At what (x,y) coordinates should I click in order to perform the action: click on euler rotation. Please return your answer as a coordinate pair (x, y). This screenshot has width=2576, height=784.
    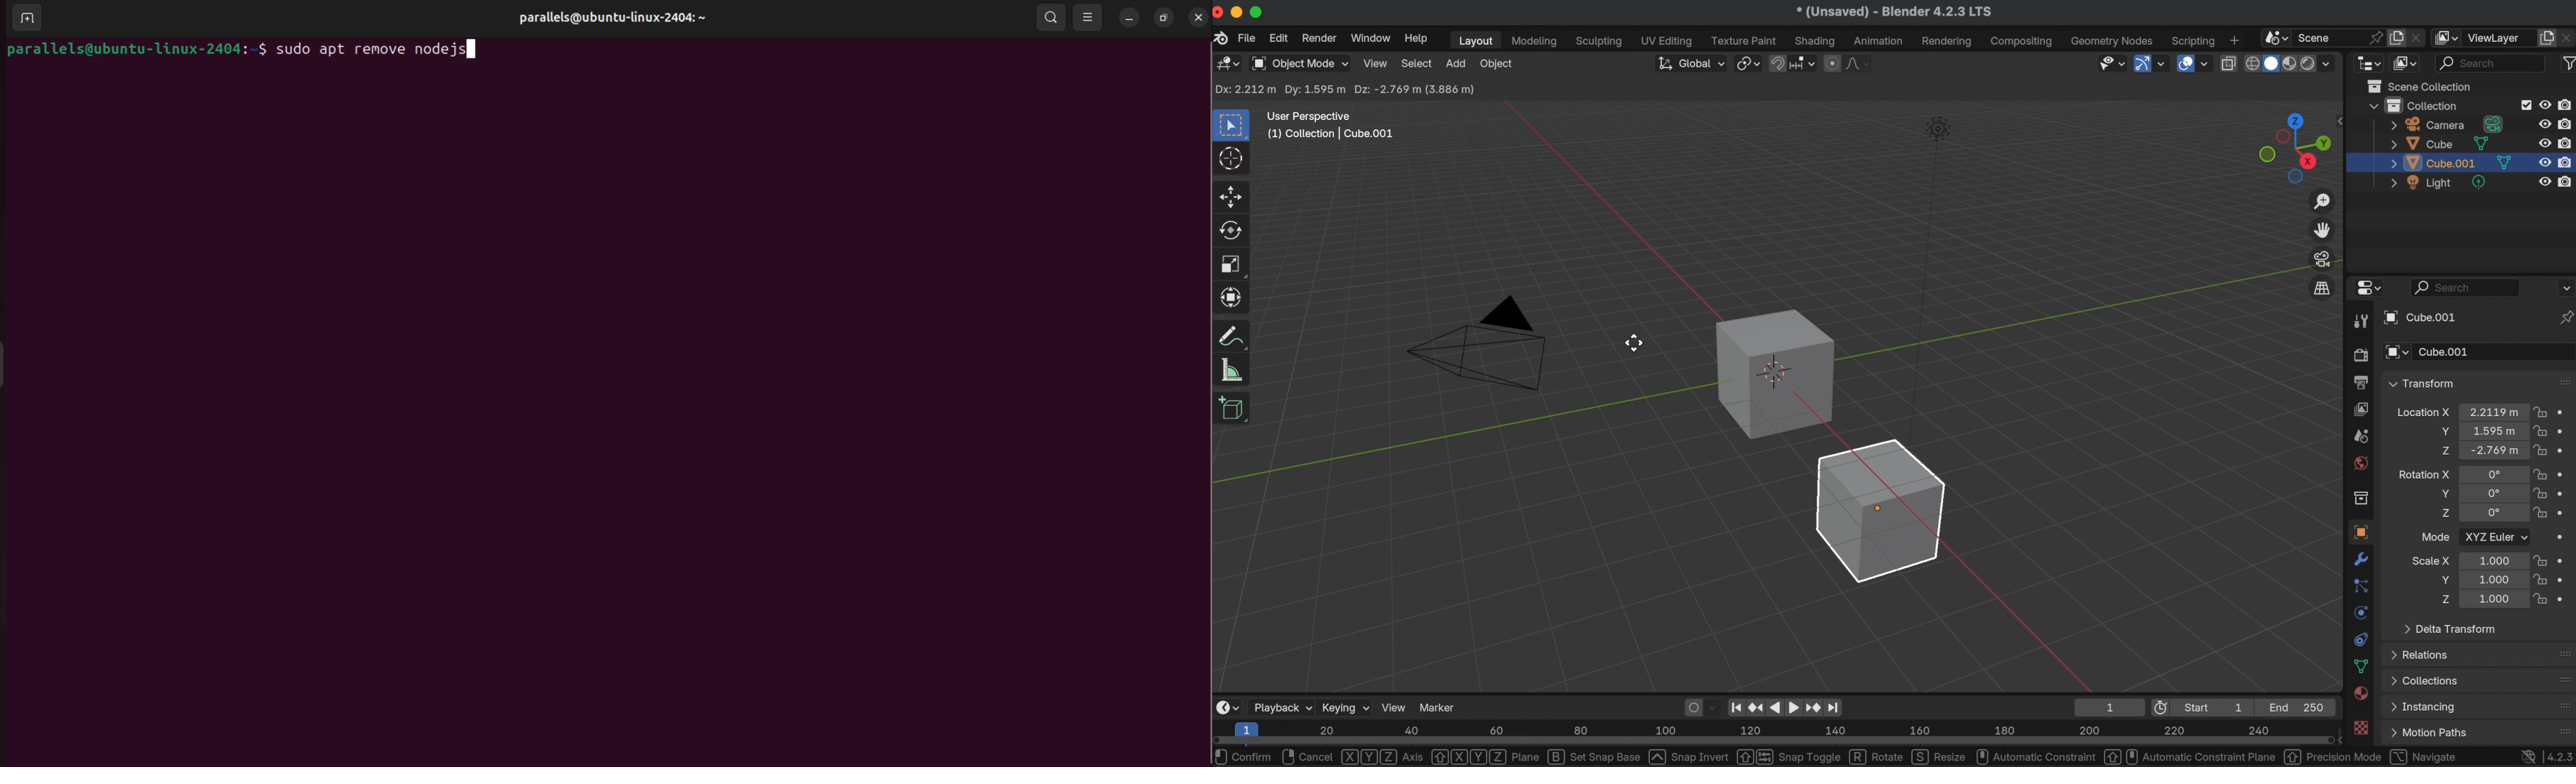
    Looking at the image, I should click on (2494, 494).